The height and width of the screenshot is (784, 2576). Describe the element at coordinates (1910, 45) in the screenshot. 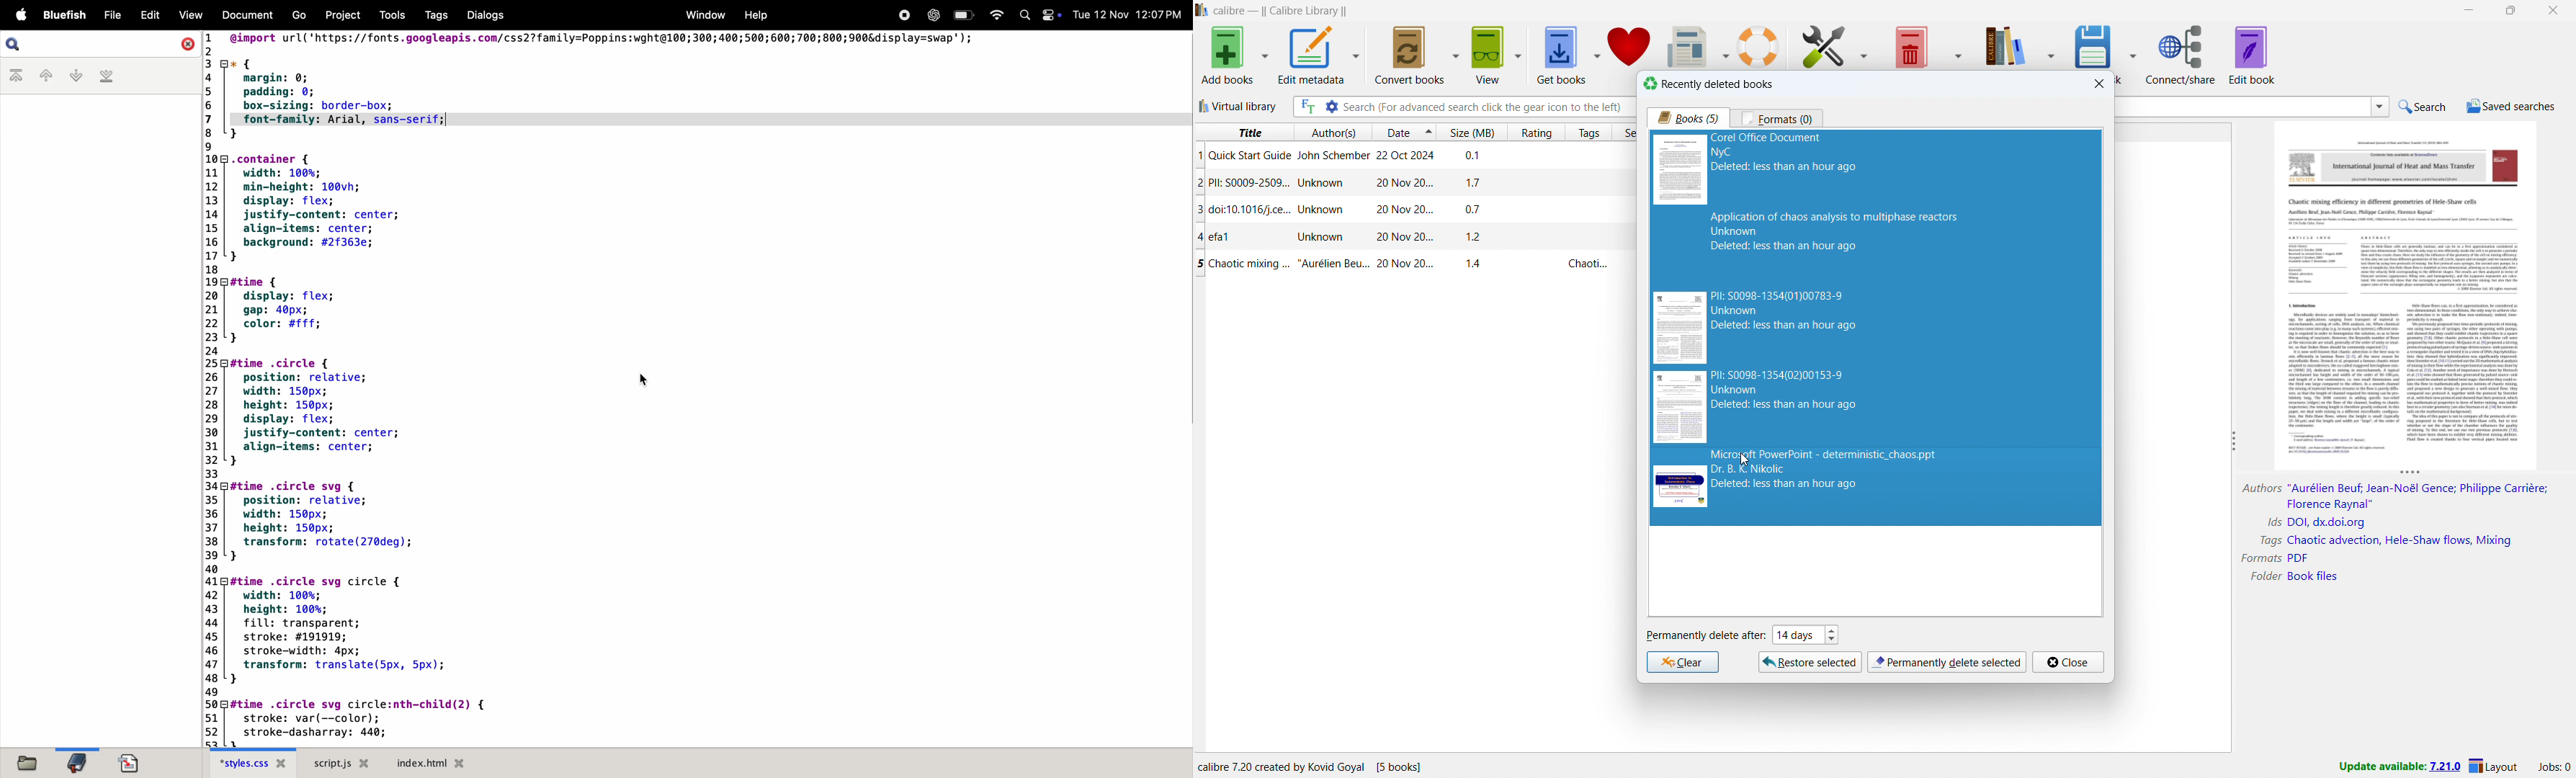

I see `remove books` at that location.